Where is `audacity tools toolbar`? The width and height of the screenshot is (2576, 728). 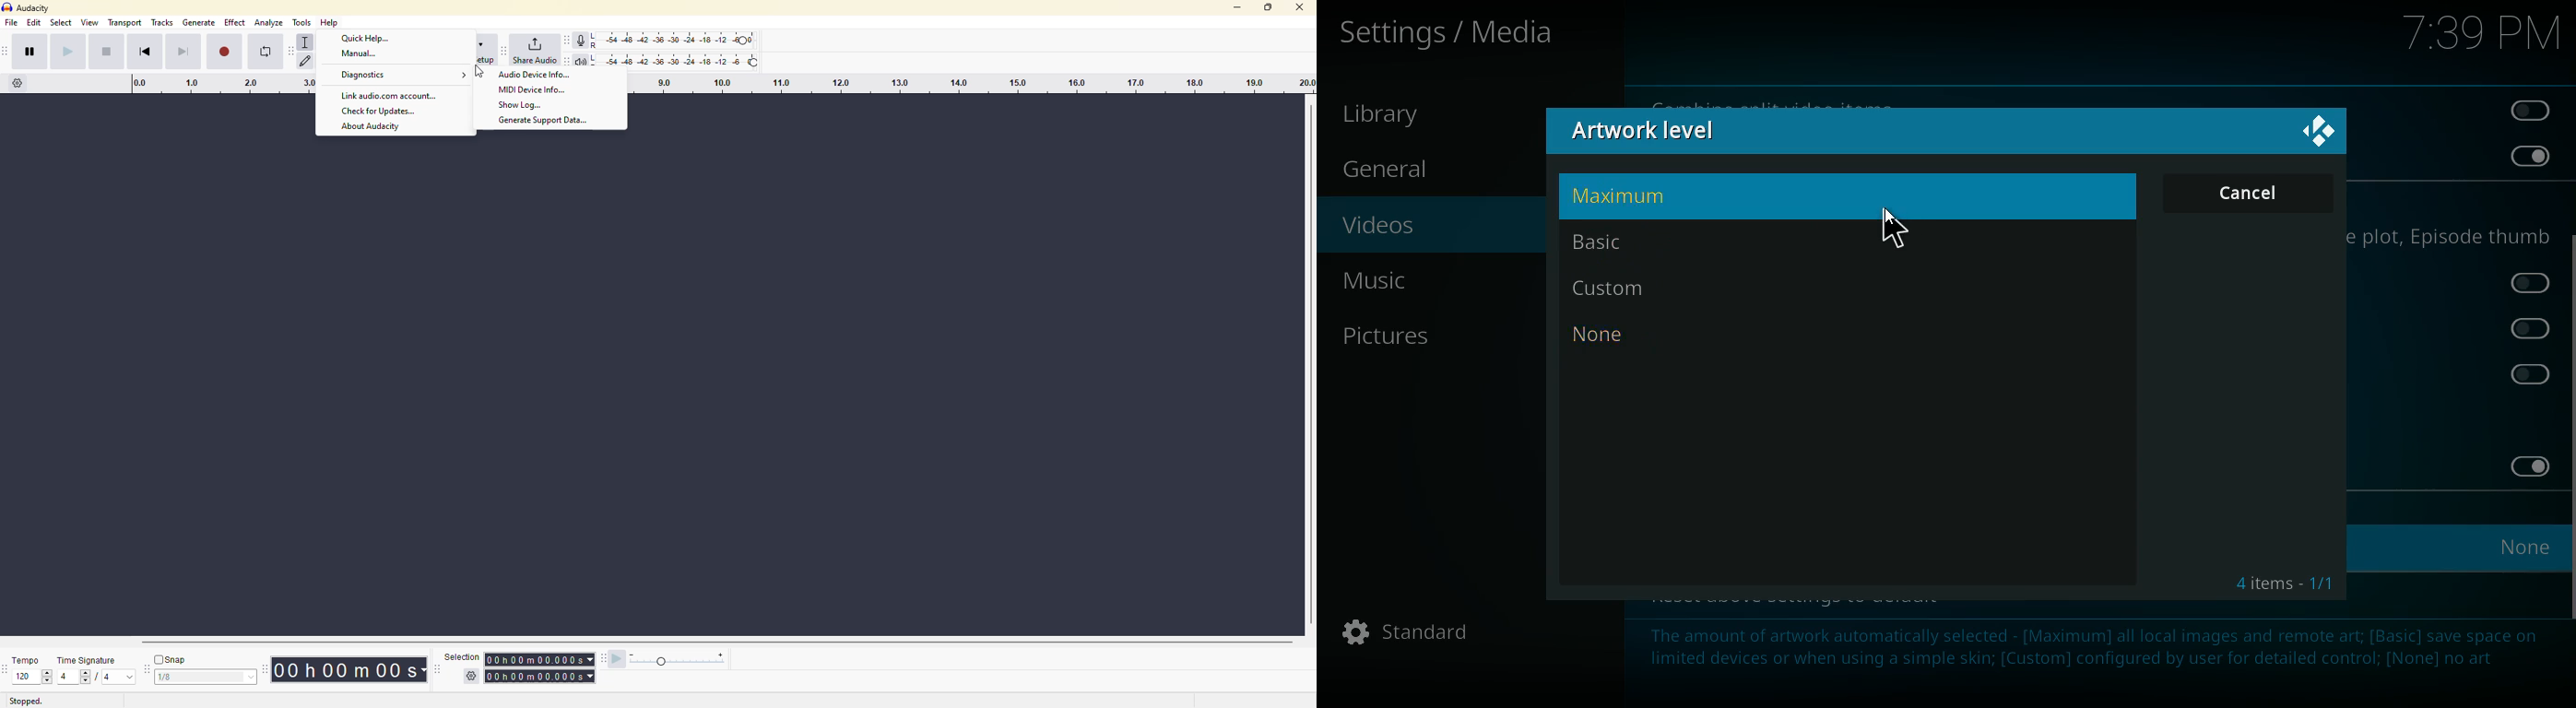 audacity tools toolbar is located at coordinates (289, 50).